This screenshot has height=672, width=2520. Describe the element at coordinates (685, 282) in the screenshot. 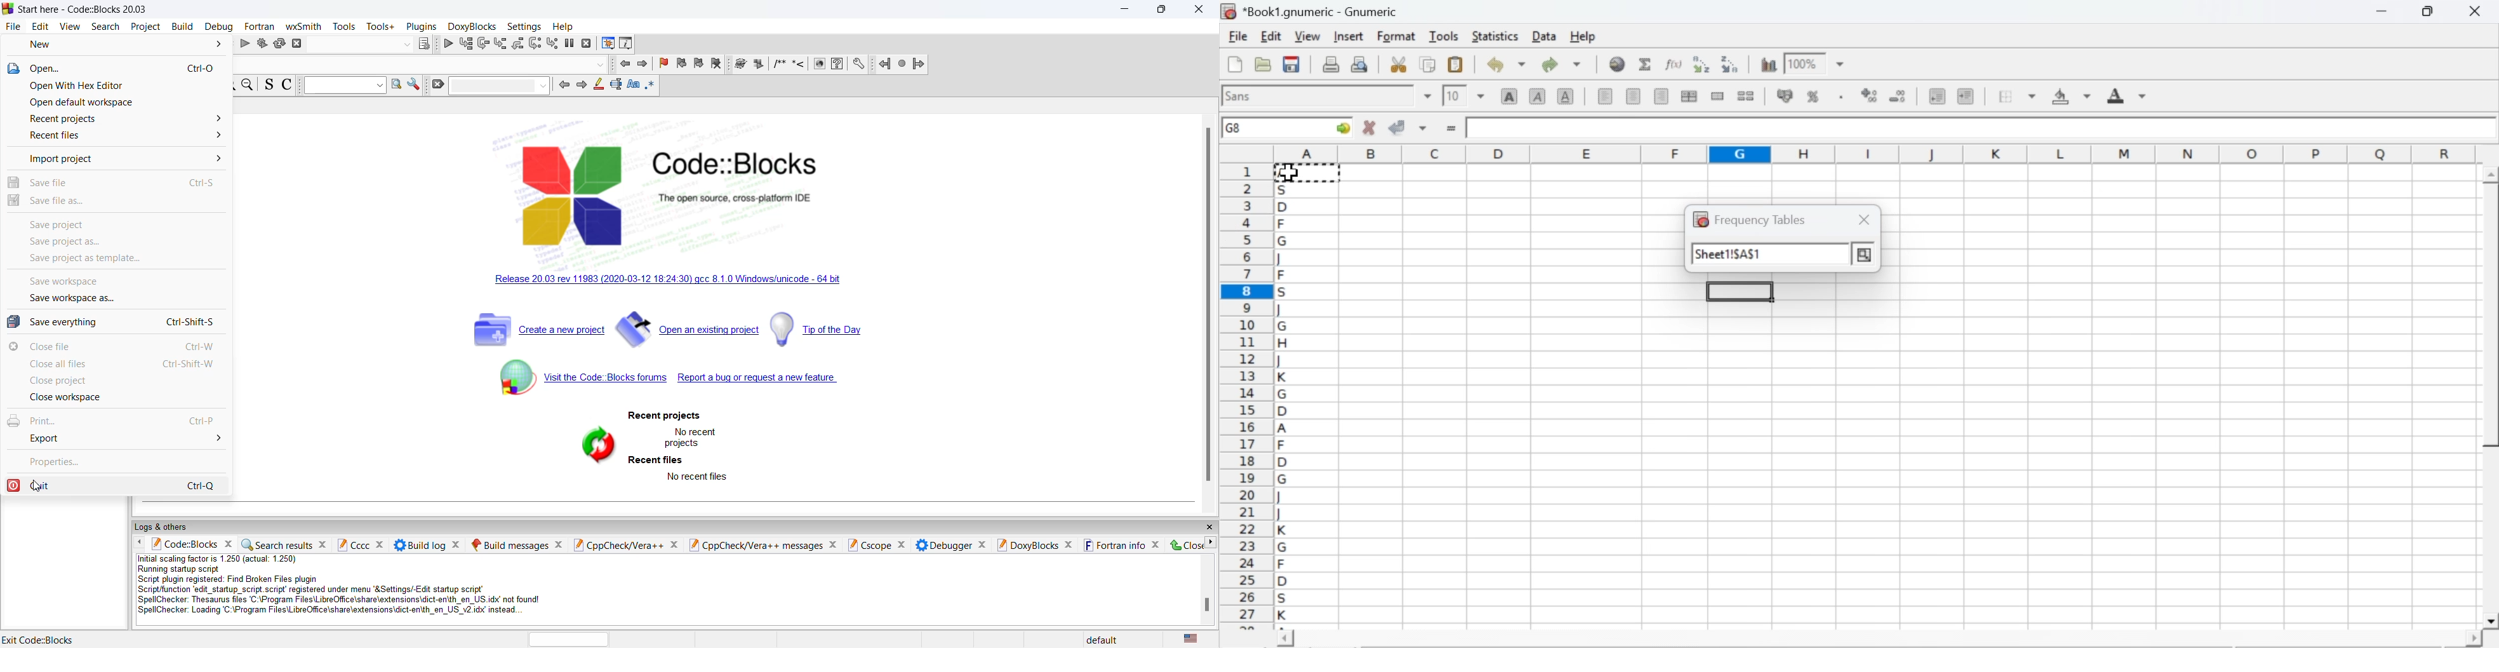

I see `new release` at that location.